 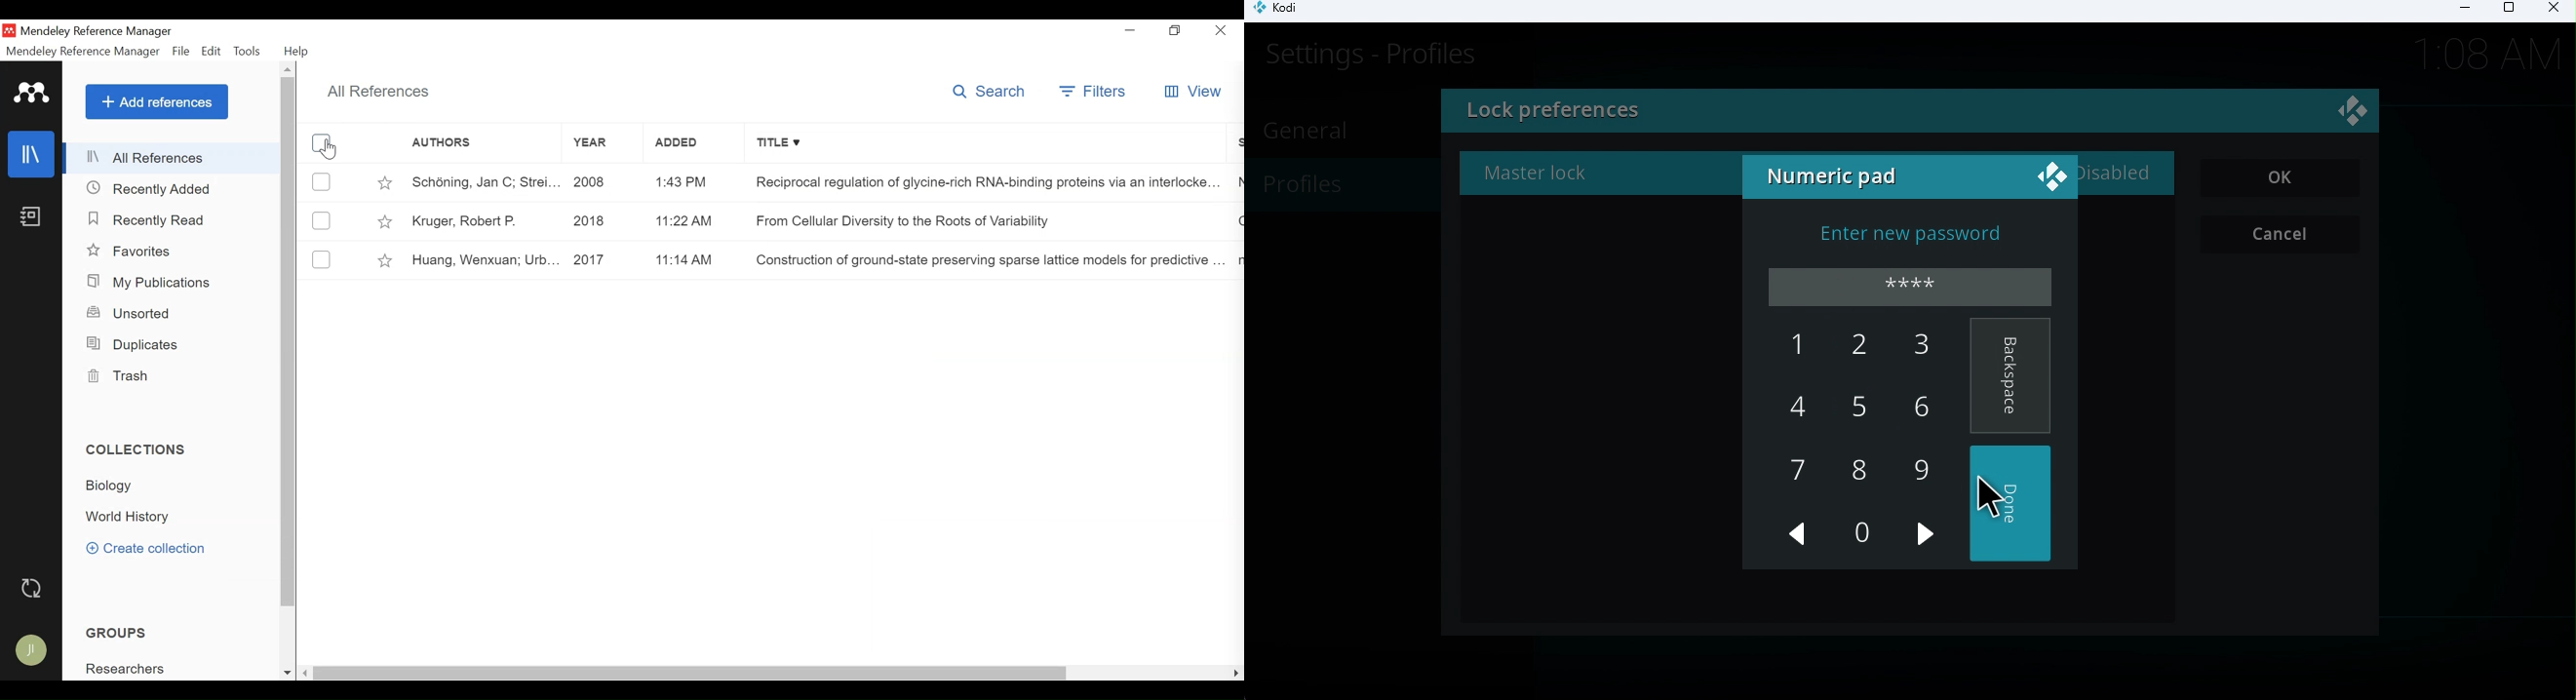 I want to click on 0, so click(x=1859, y=532).